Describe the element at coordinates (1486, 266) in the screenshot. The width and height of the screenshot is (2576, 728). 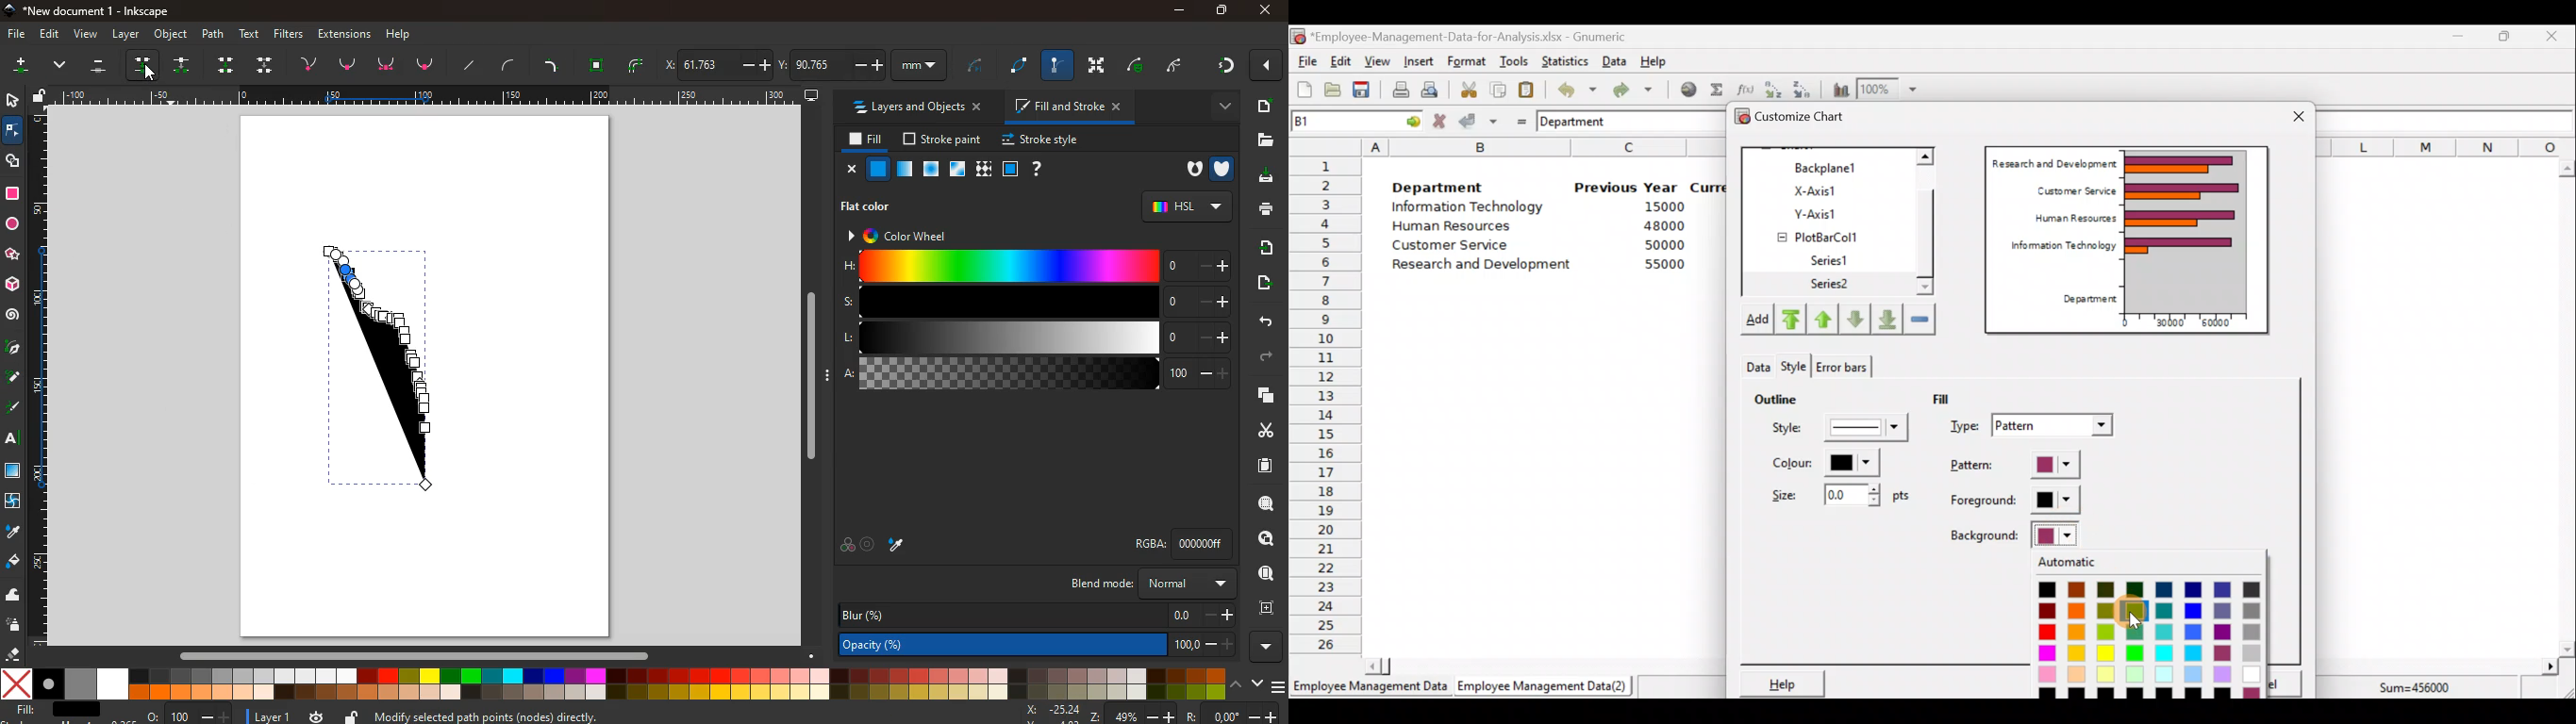
I see `Research and Development` at that location.